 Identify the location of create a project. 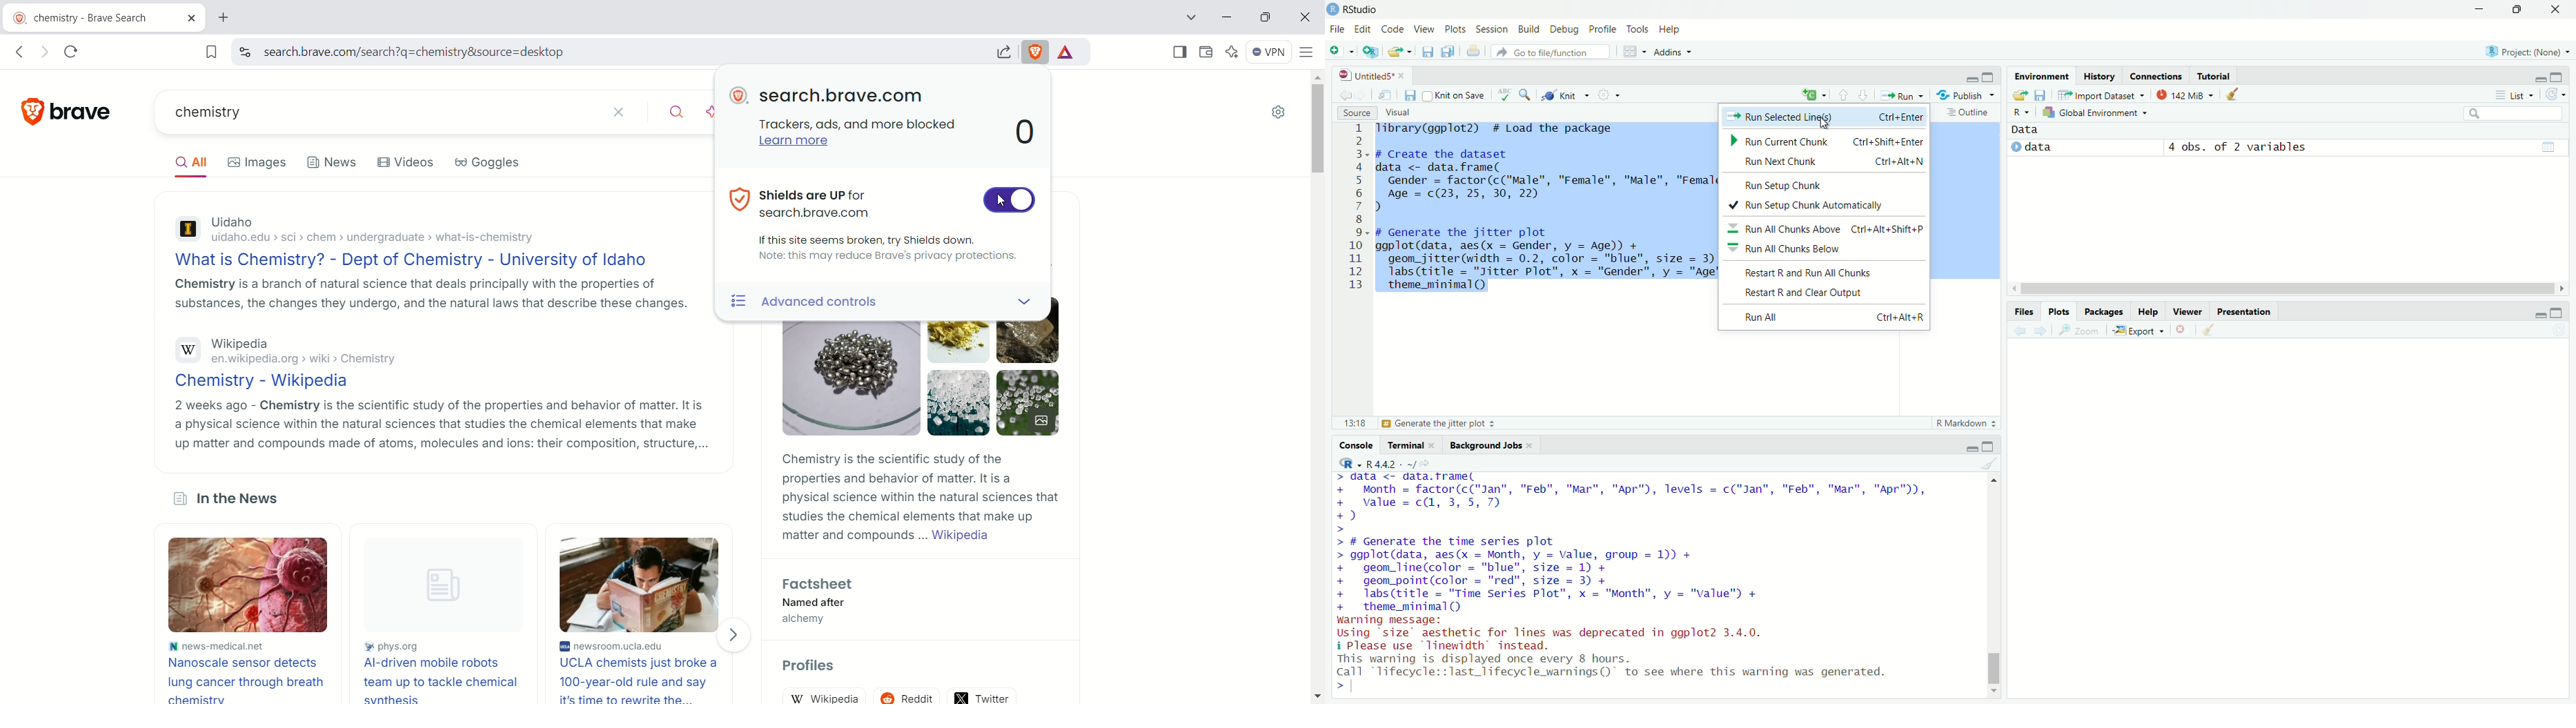
(1371, 50).